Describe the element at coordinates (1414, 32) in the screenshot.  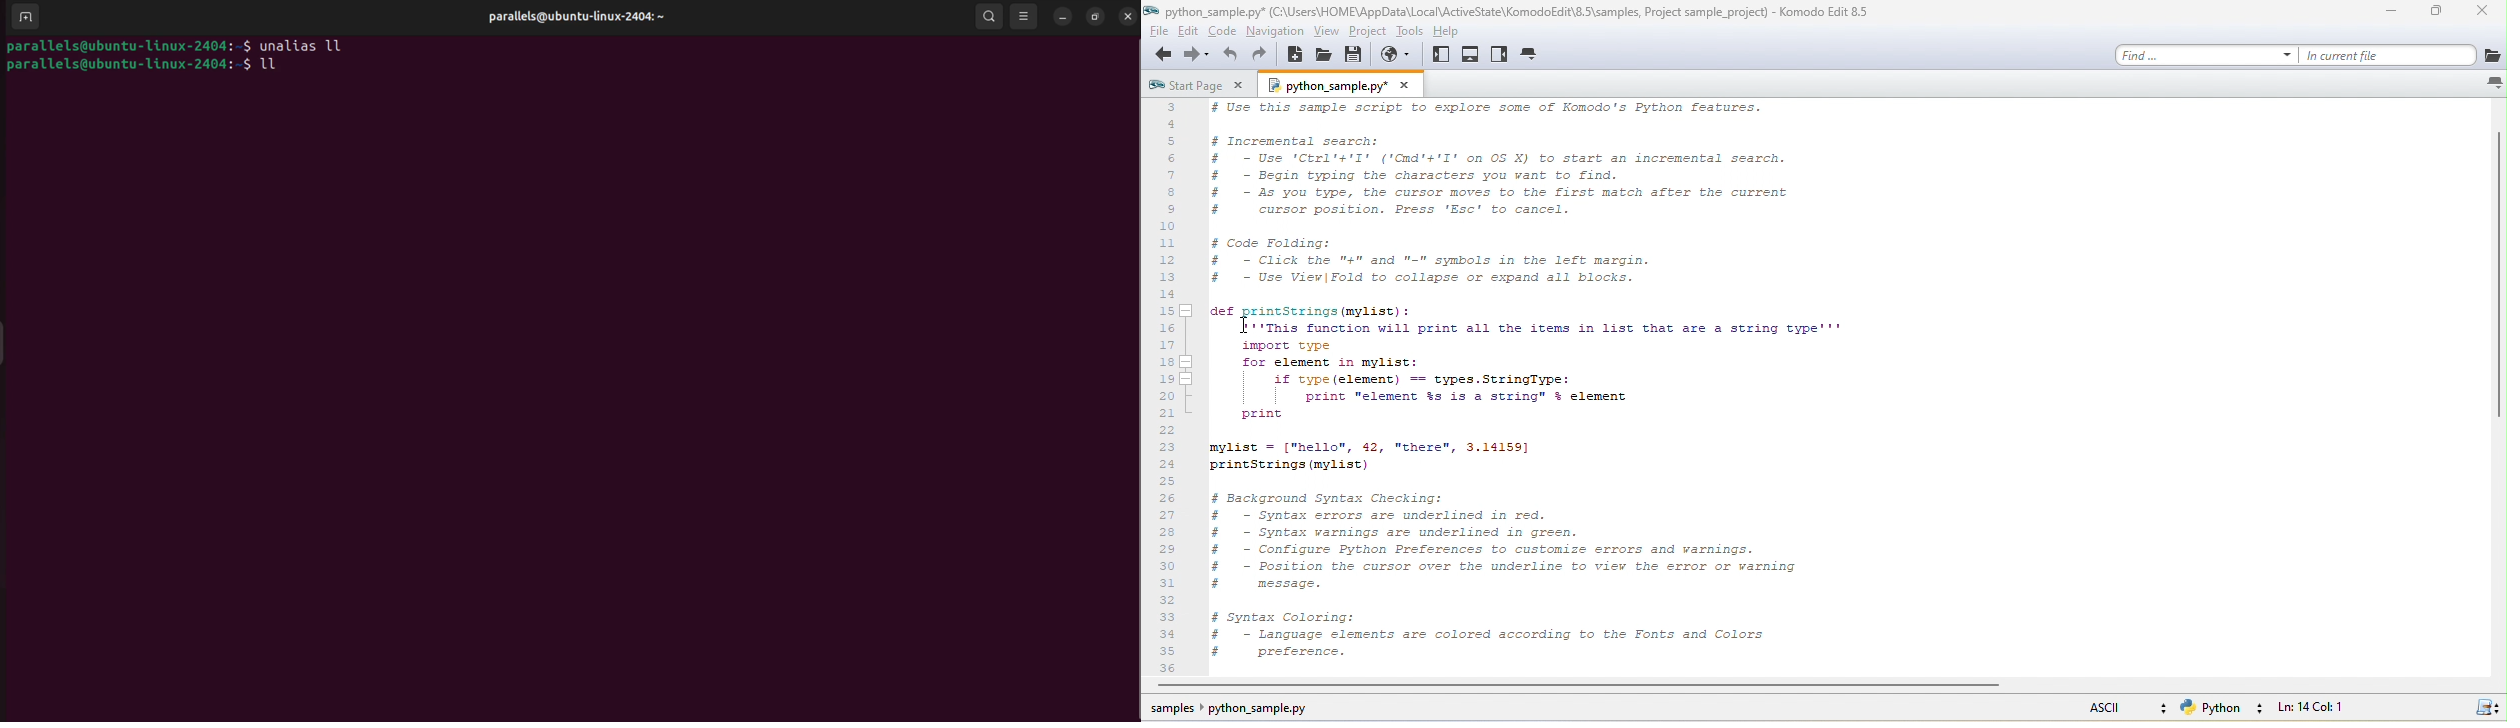
I see `tools` at that location.